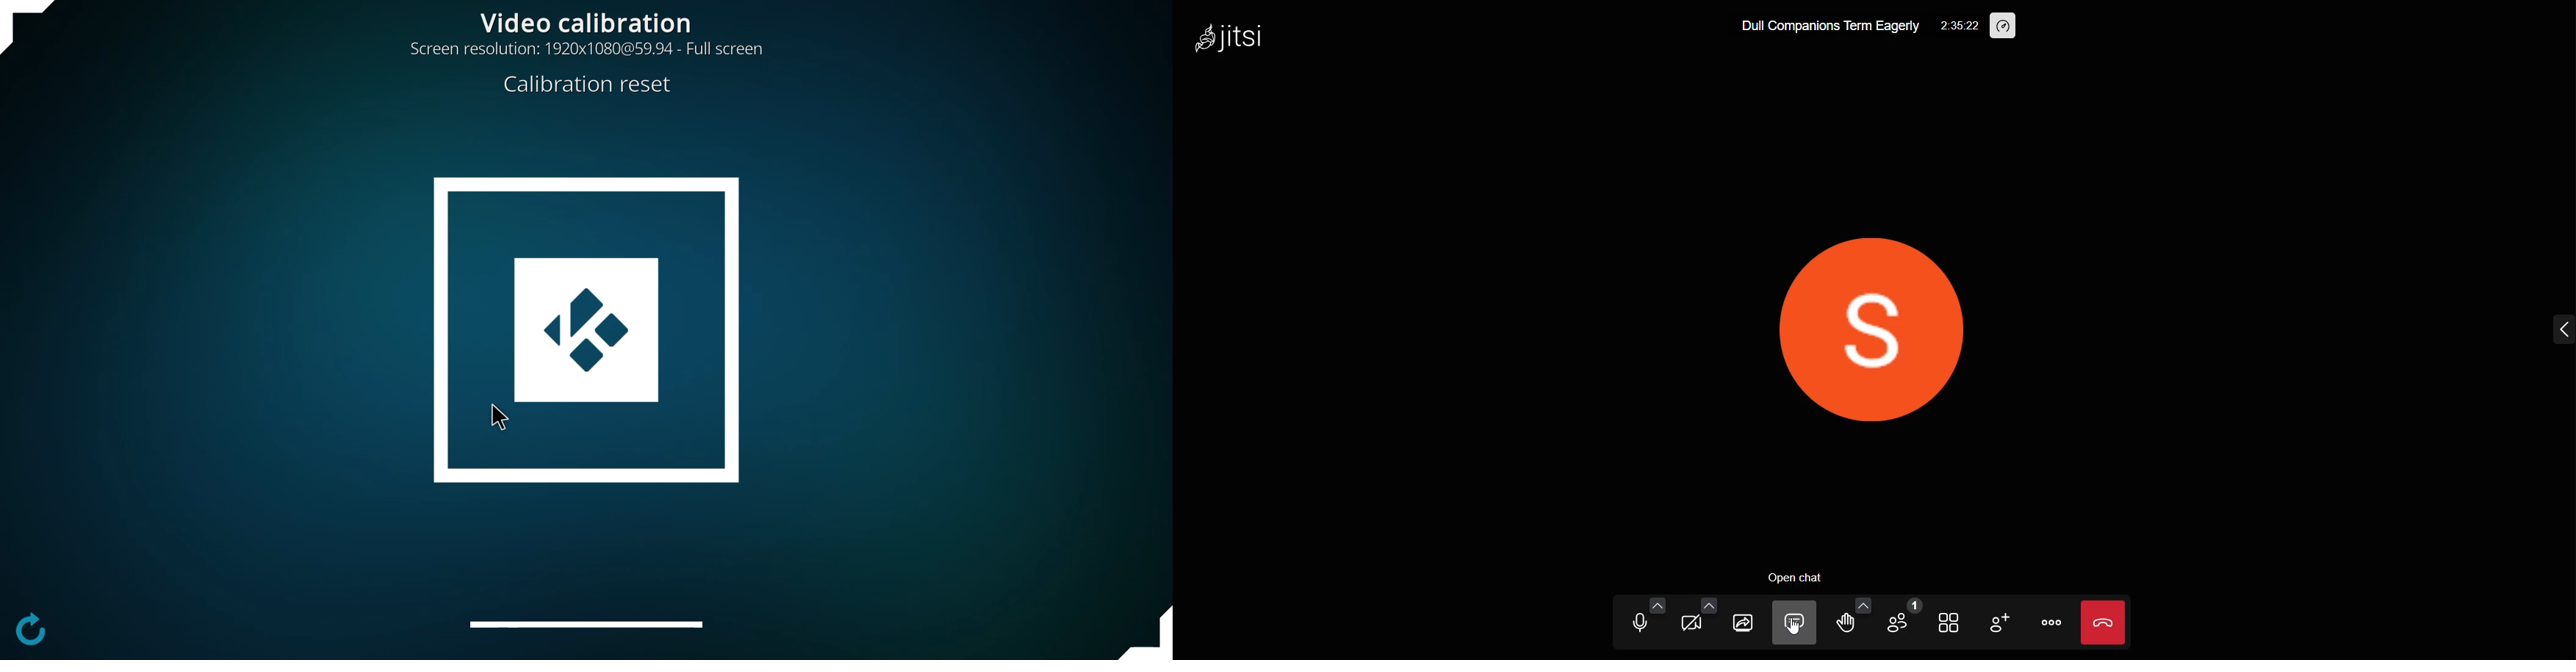  Describe the element at coordinates (585, 355) in the screenshot. I see `configured` at that location.